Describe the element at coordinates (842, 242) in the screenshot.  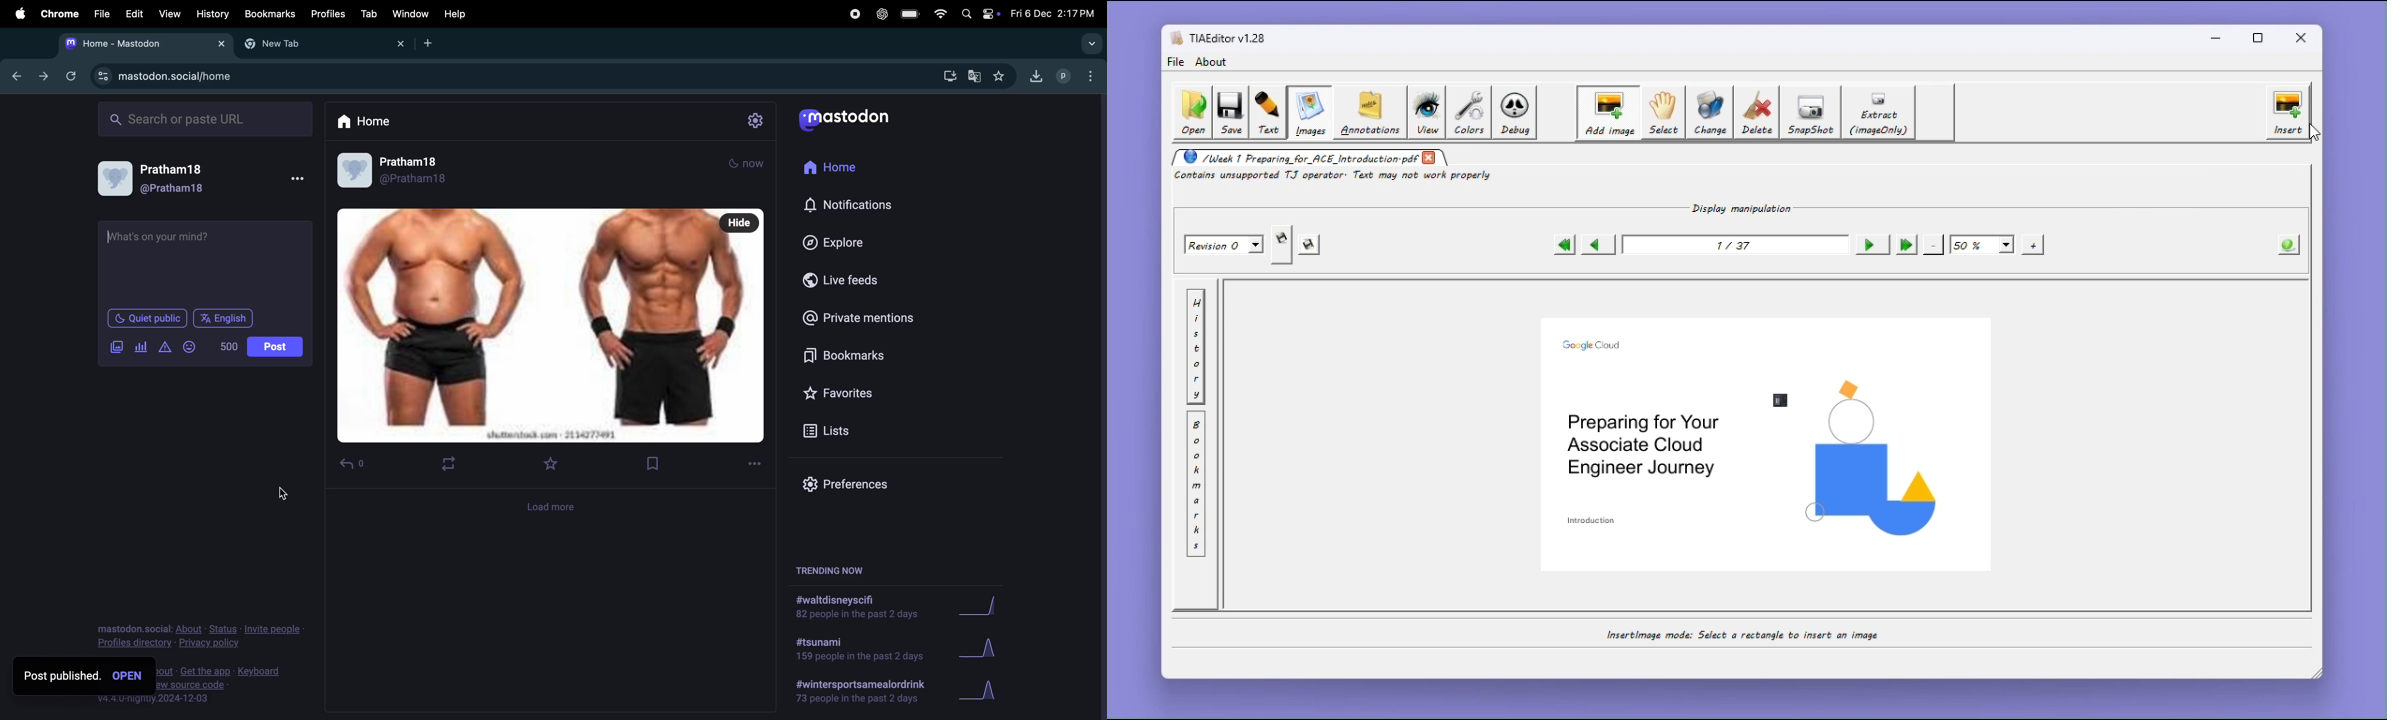
I see `explore` at that location.